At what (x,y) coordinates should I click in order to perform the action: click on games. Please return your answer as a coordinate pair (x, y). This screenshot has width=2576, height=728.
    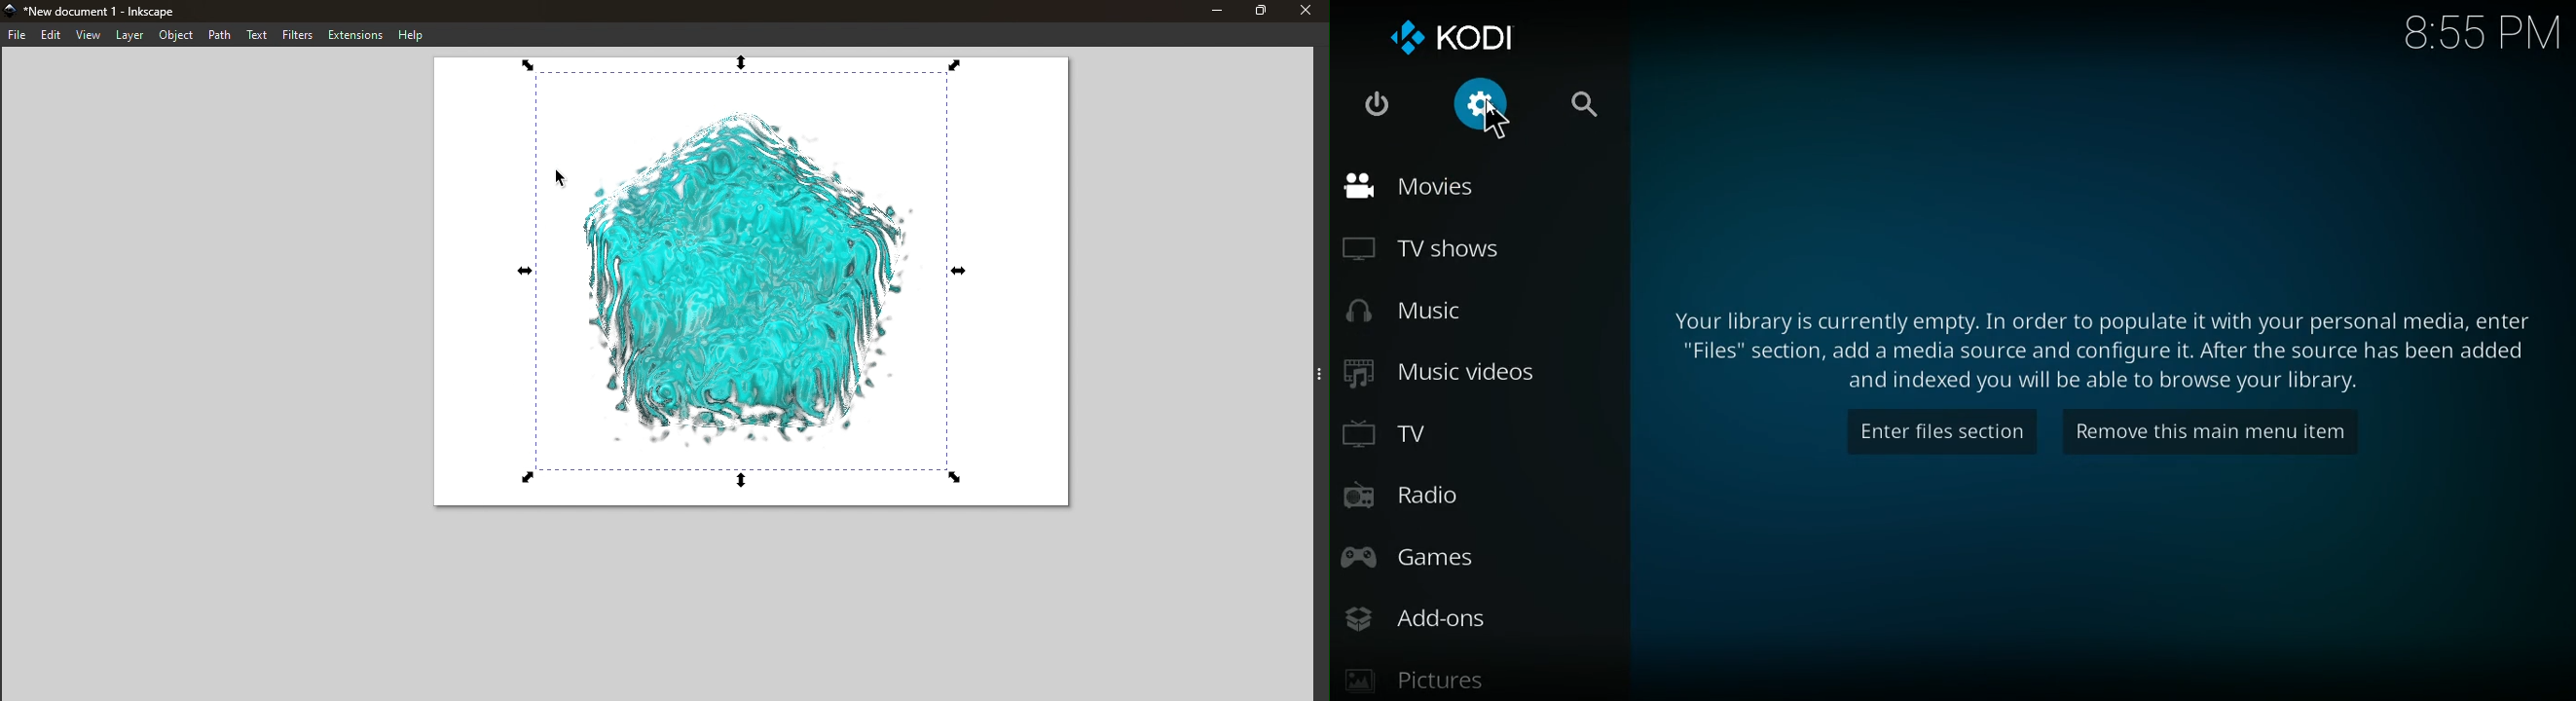
    Looking at the image, I should click on (1445, 555).